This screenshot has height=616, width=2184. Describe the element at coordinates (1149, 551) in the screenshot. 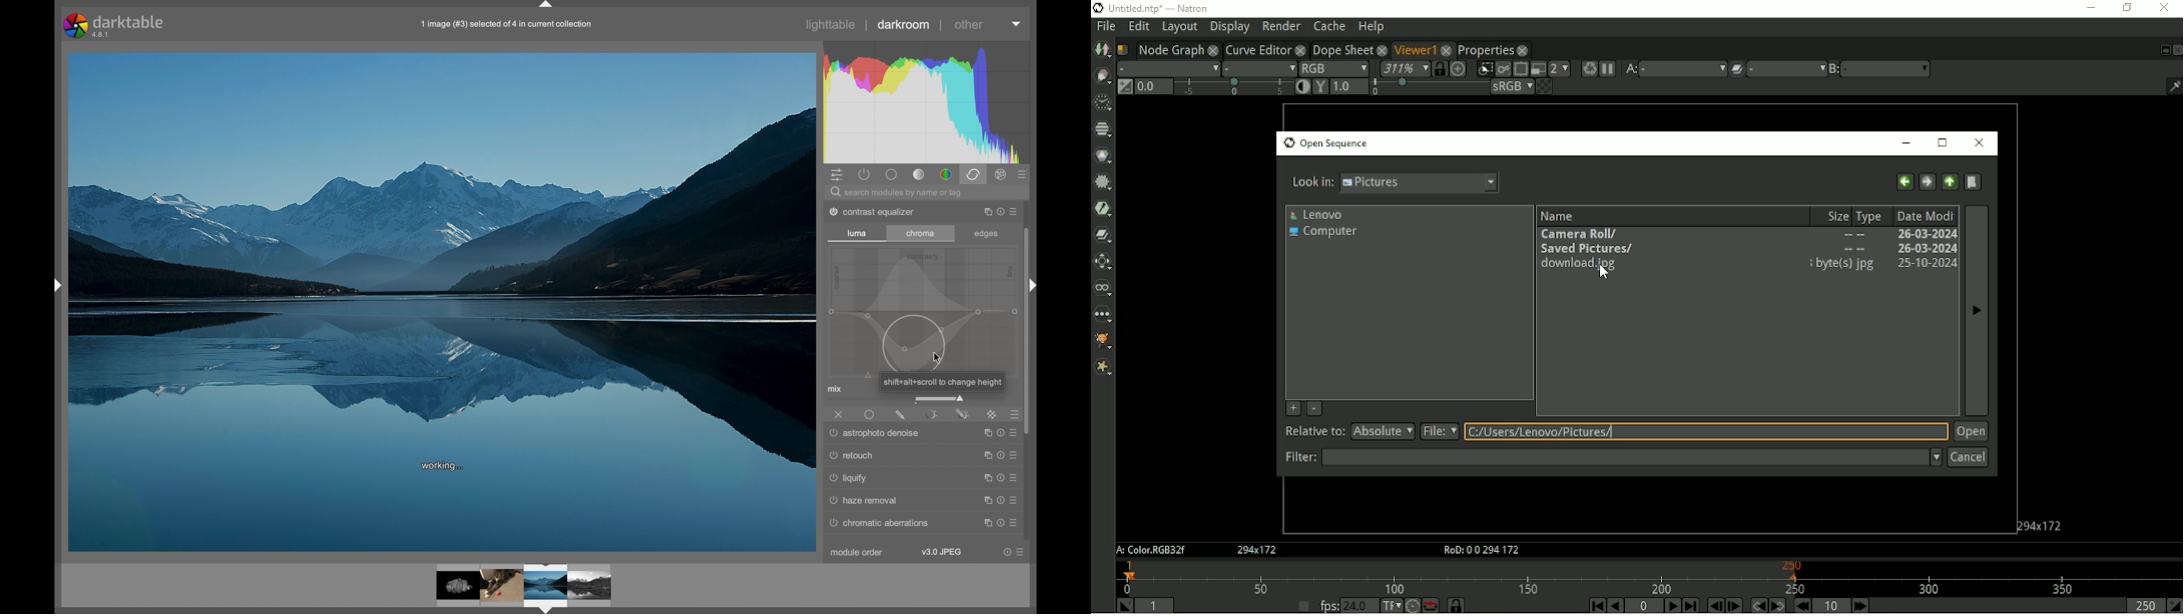

I see `A:Color.RGB32f` at that location.